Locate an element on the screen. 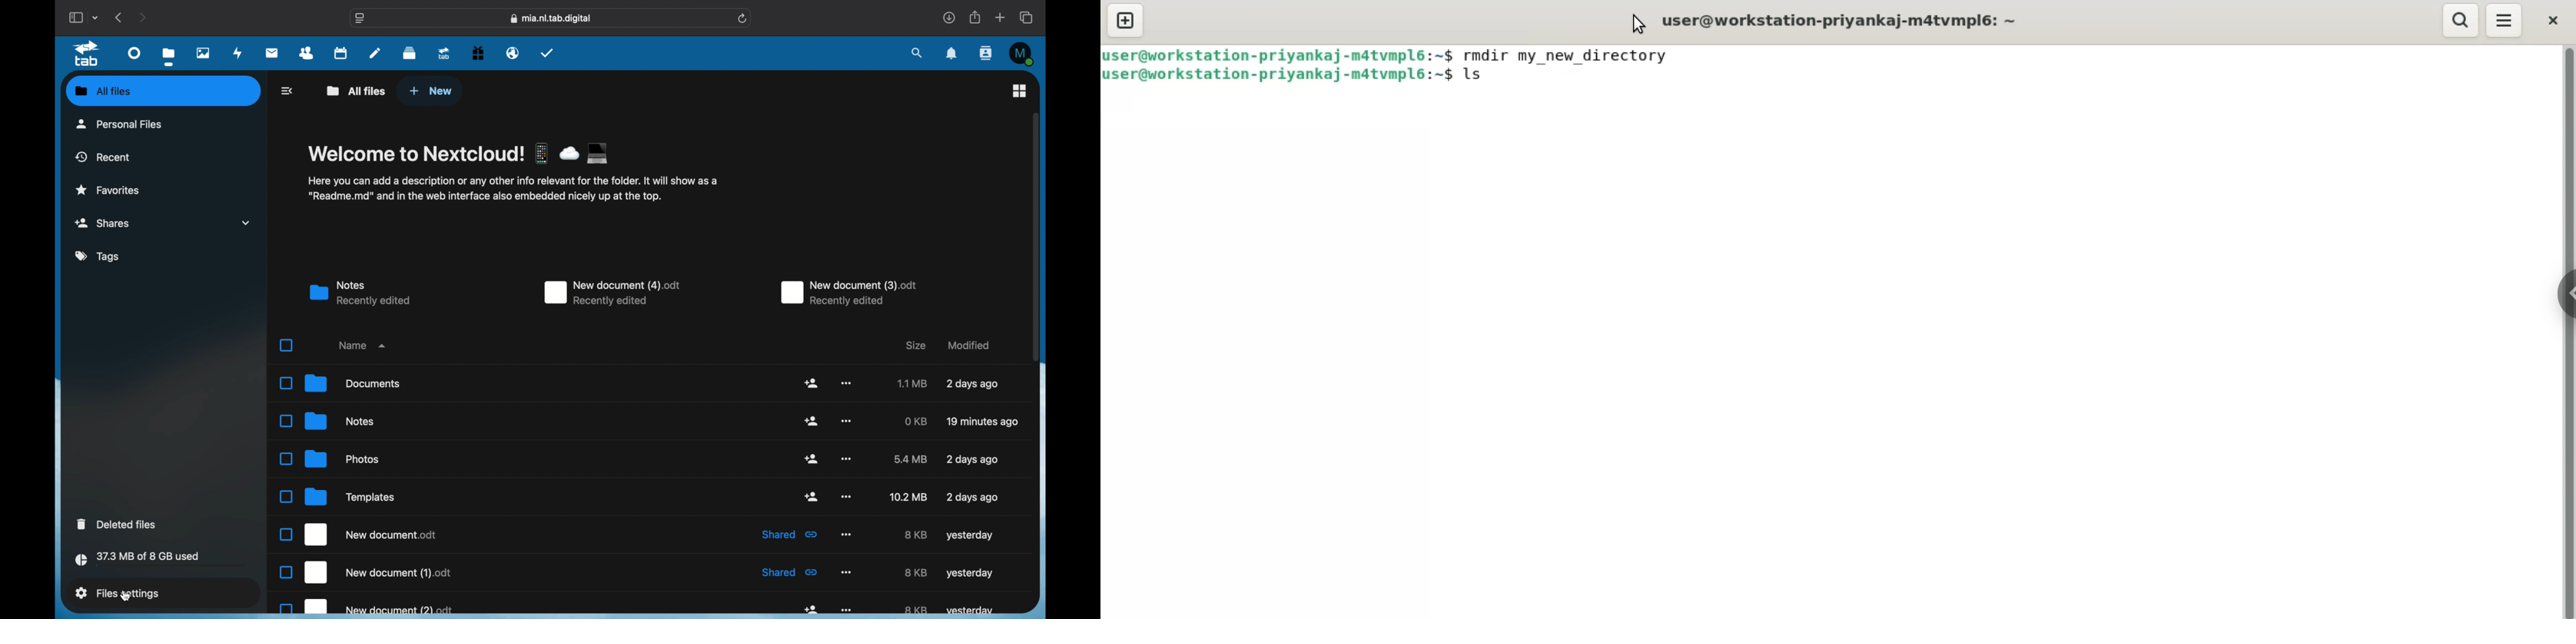 The height and width of the screenshot is (644, 2576). shared is located at coordinates (813, 459).